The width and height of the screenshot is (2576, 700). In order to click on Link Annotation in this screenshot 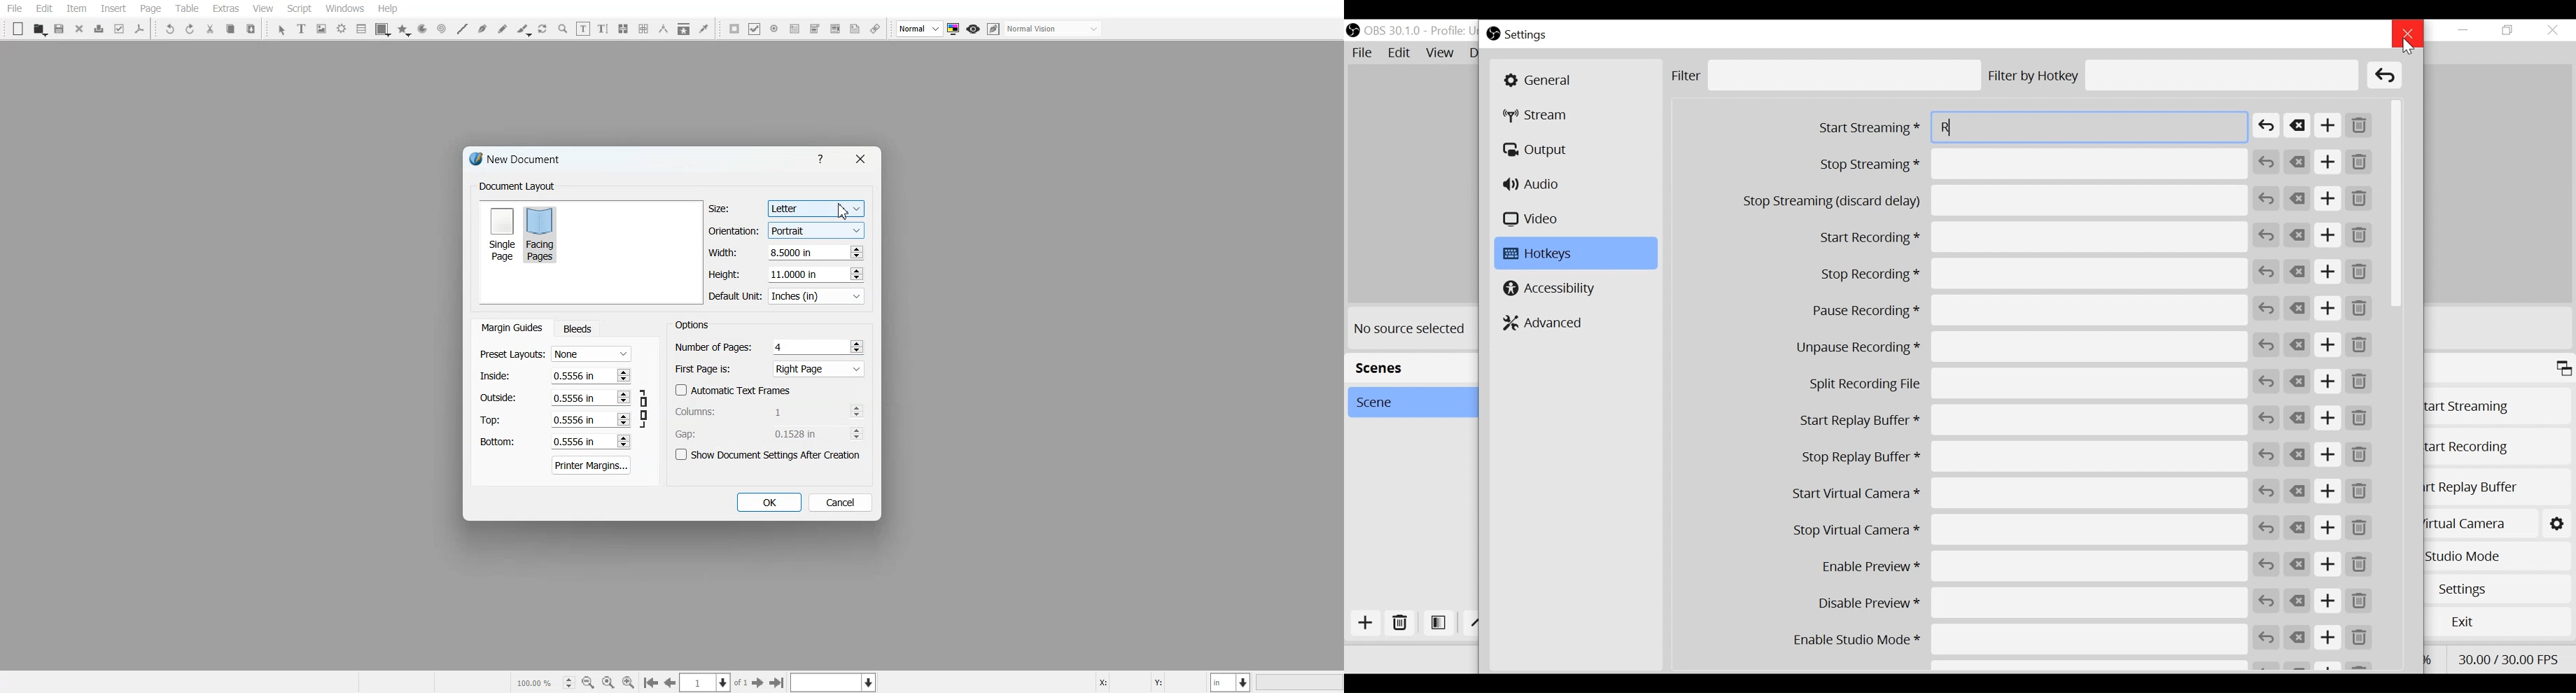, I will do `click(875, 29)`.